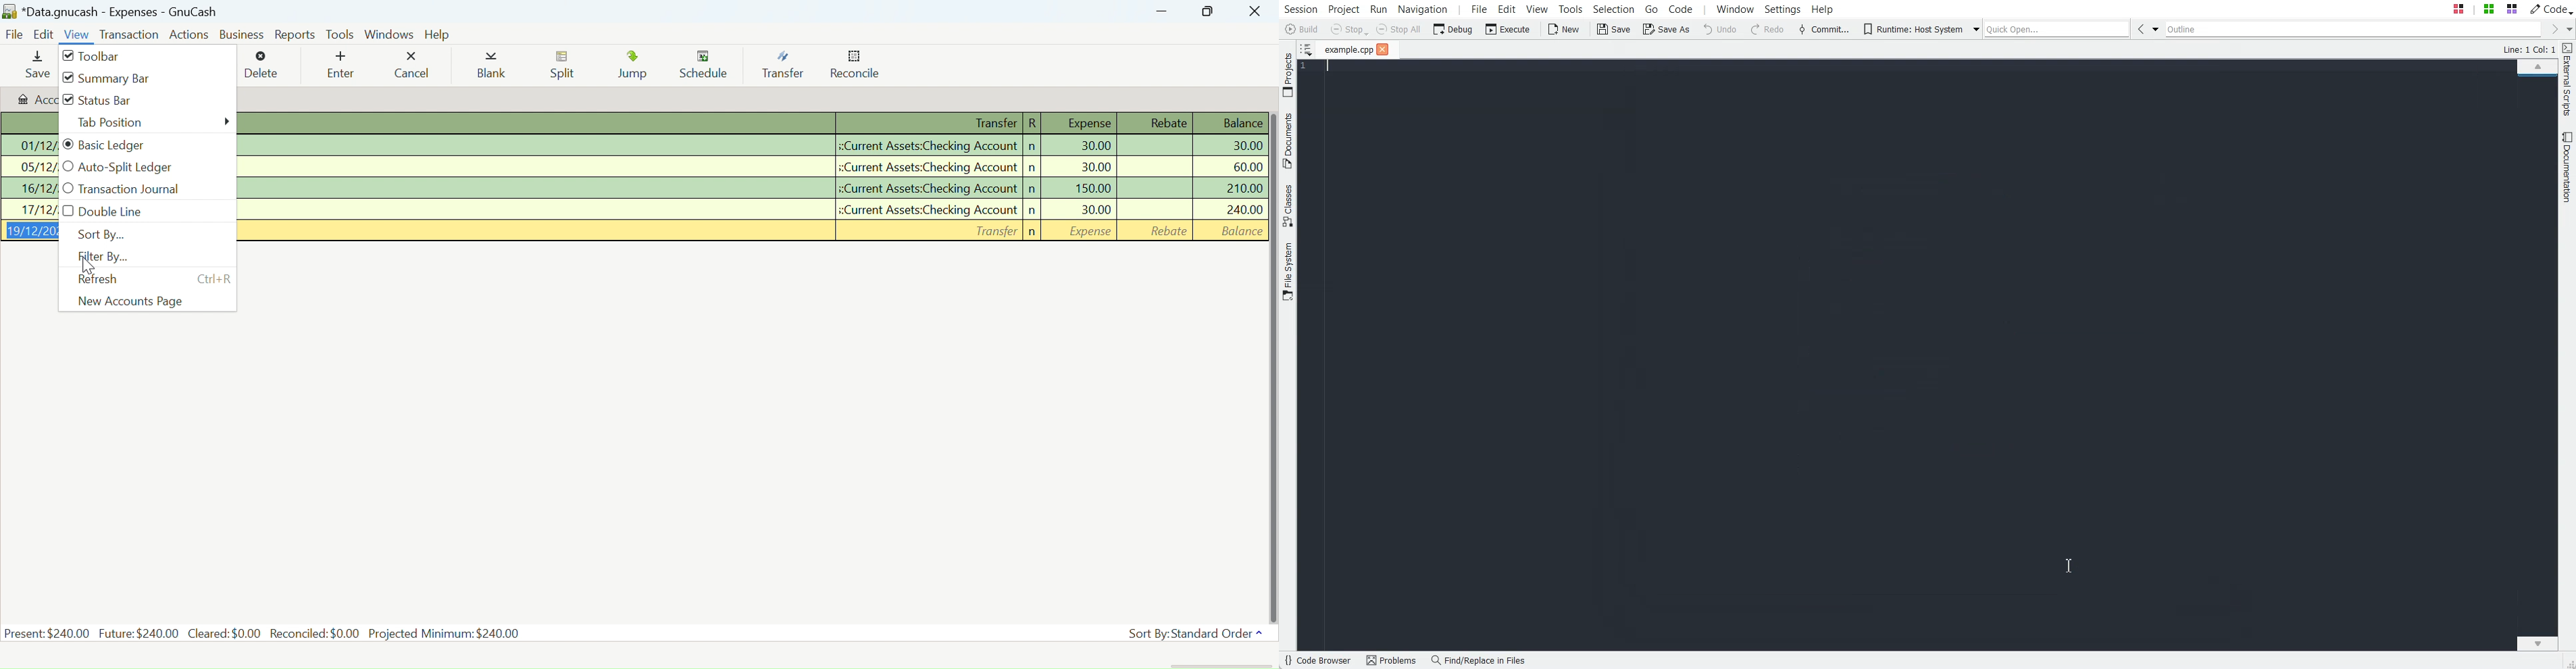  I want to click on Stop All, so click(1399, 29).